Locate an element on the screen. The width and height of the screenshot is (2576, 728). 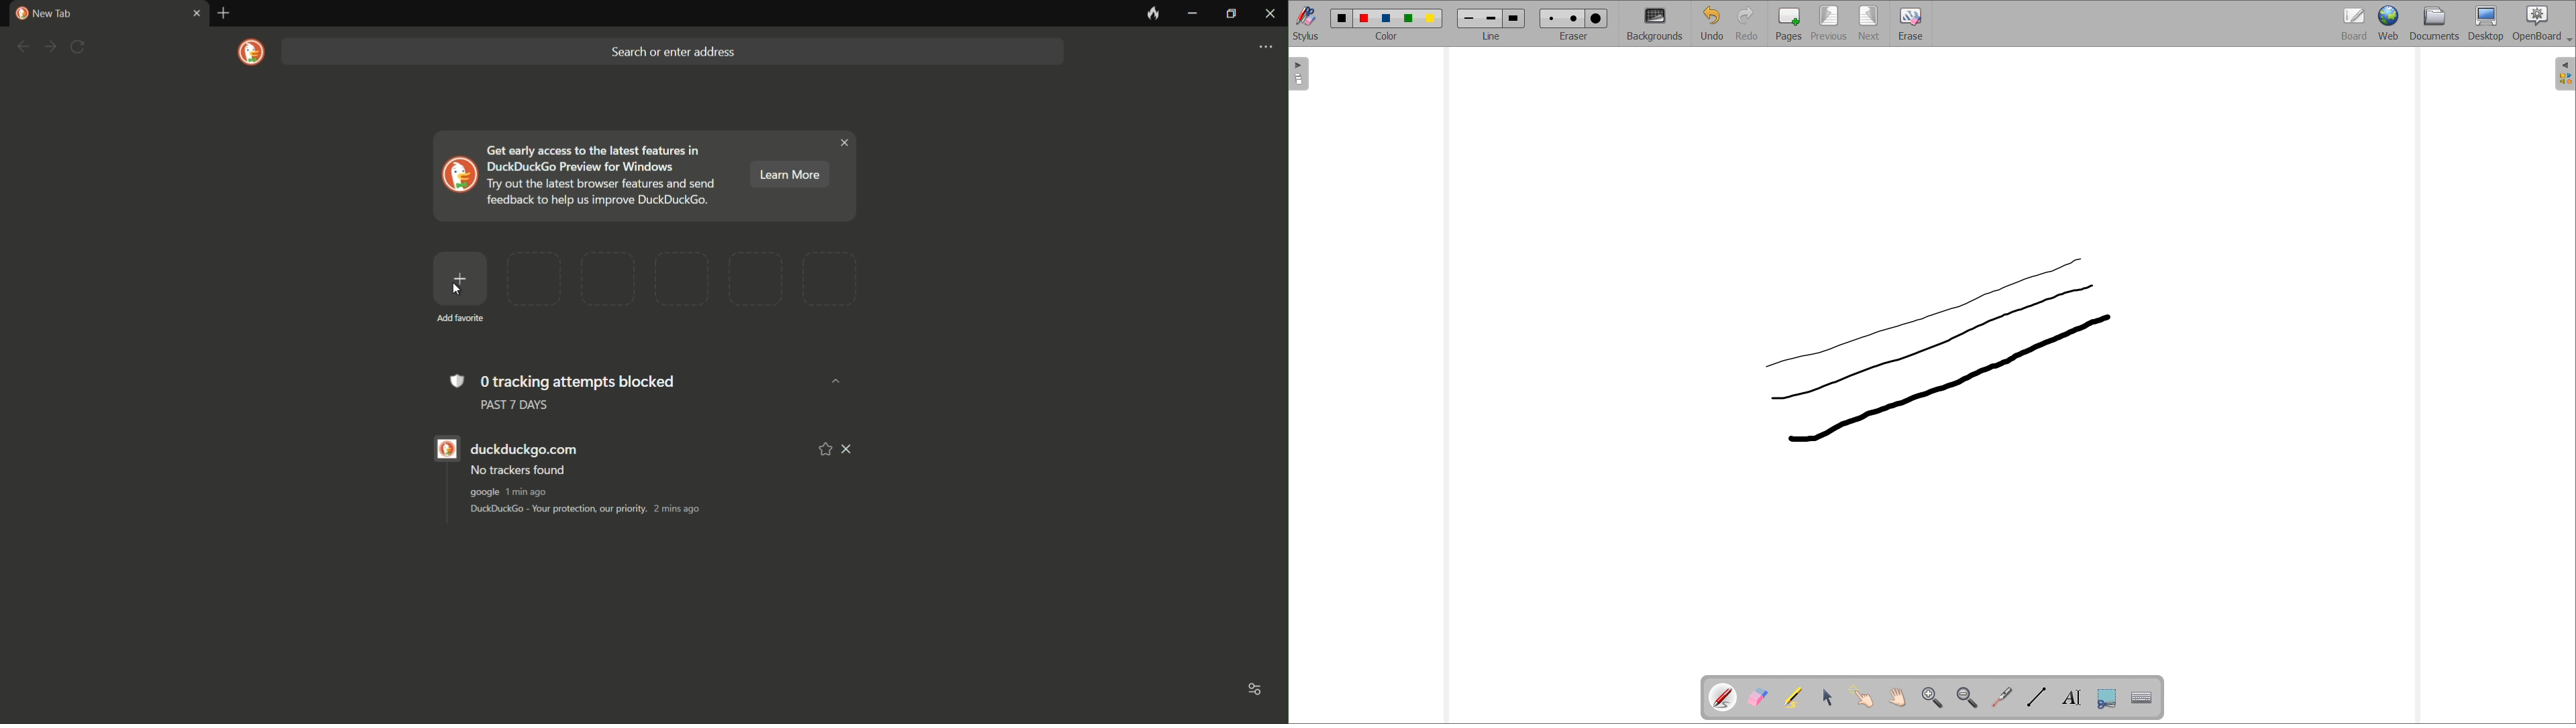
previous page is located at coordinates (1829, 23).